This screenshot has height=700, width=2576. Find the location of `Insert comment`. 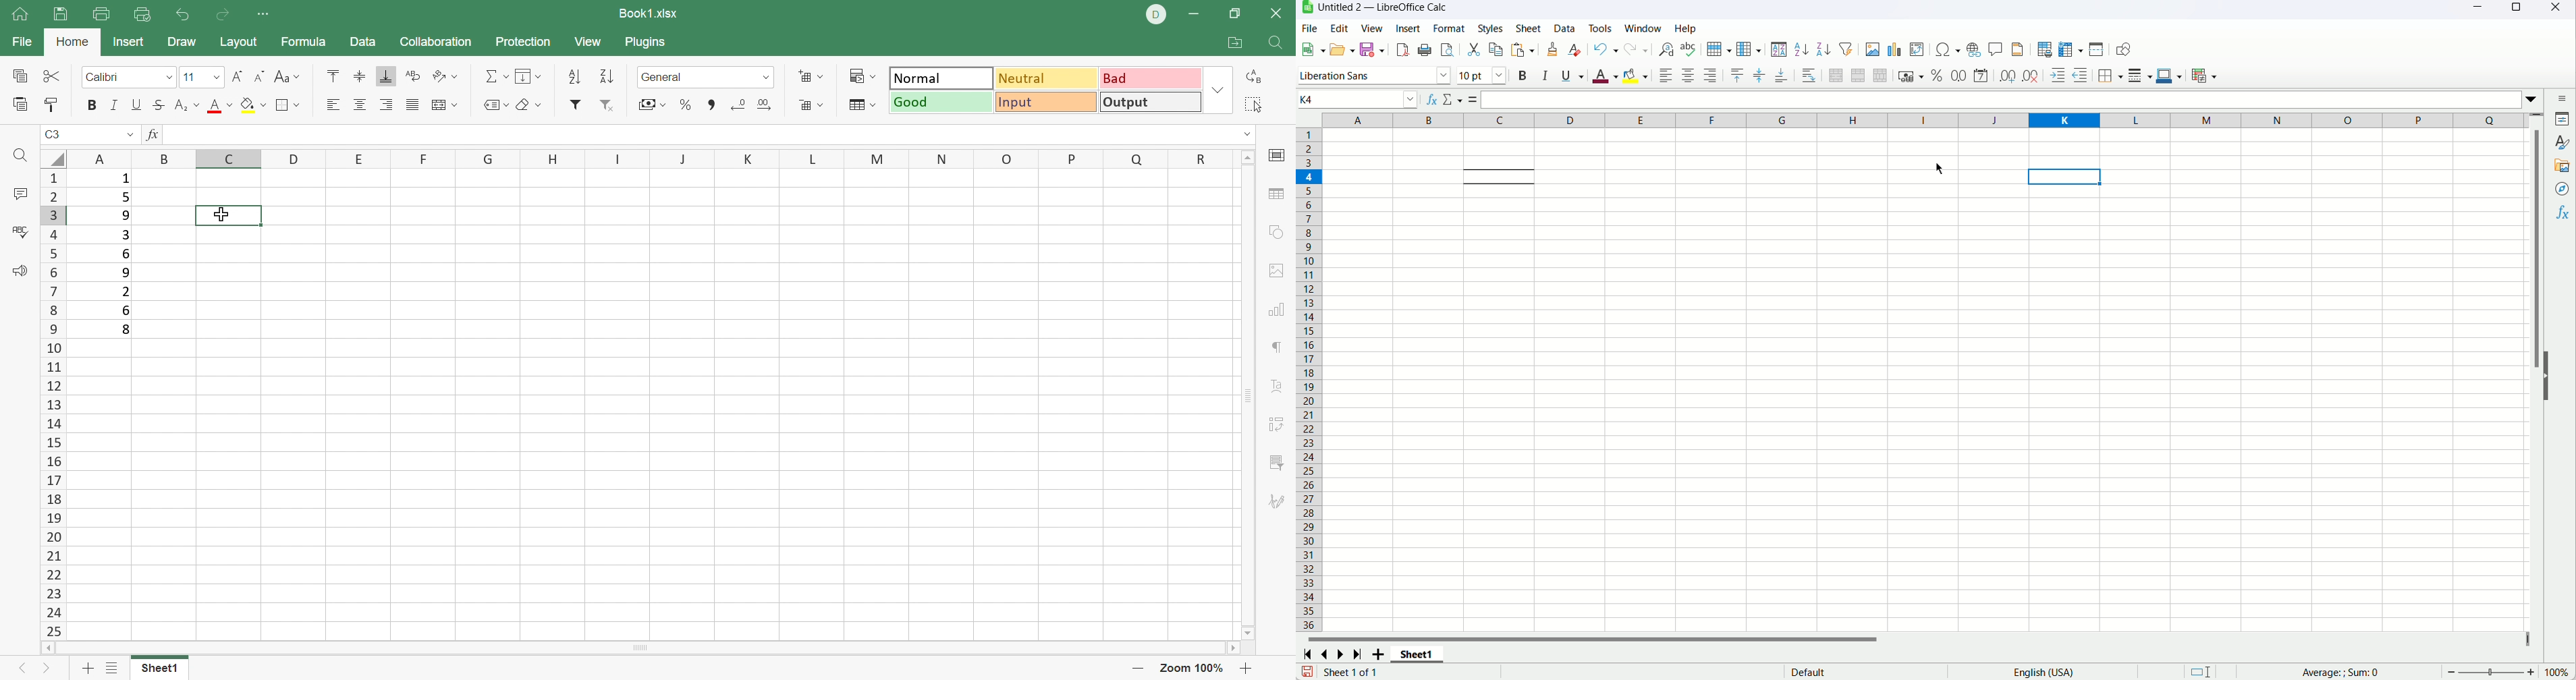

Insert comment is located at coordinates (1995, 48).